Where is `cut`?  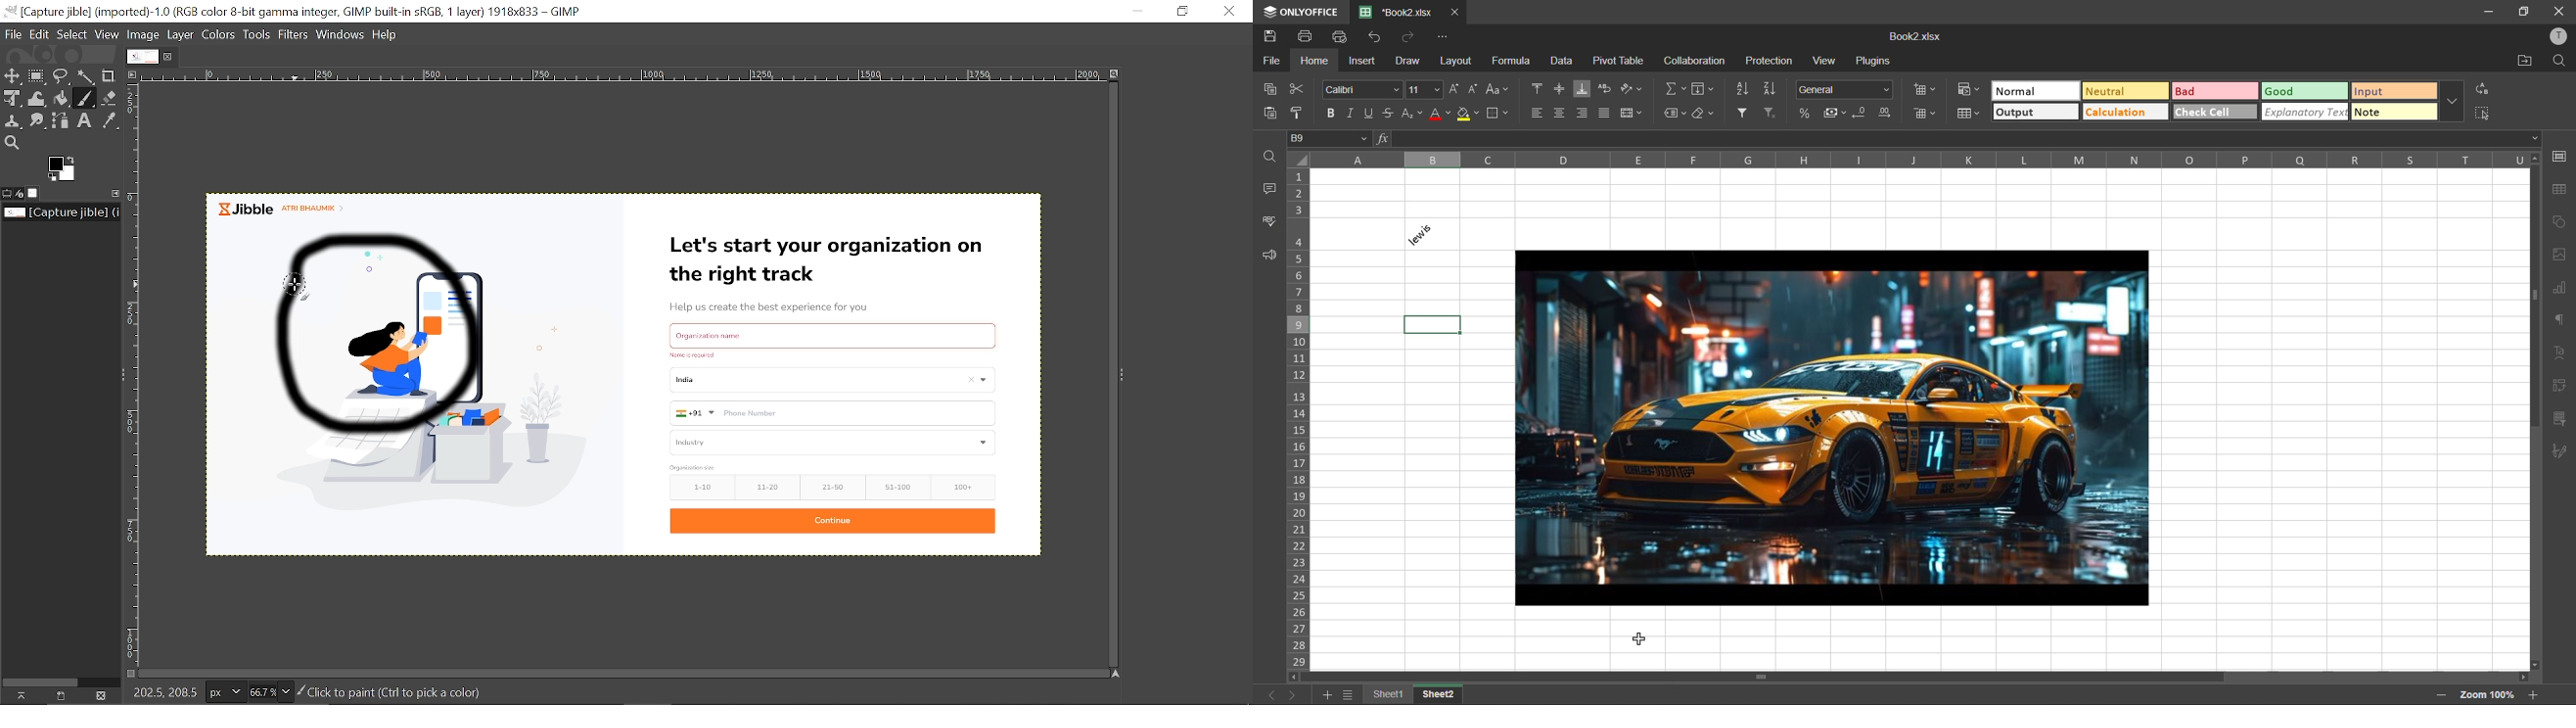
cut is located at coordinates (1295, 88).